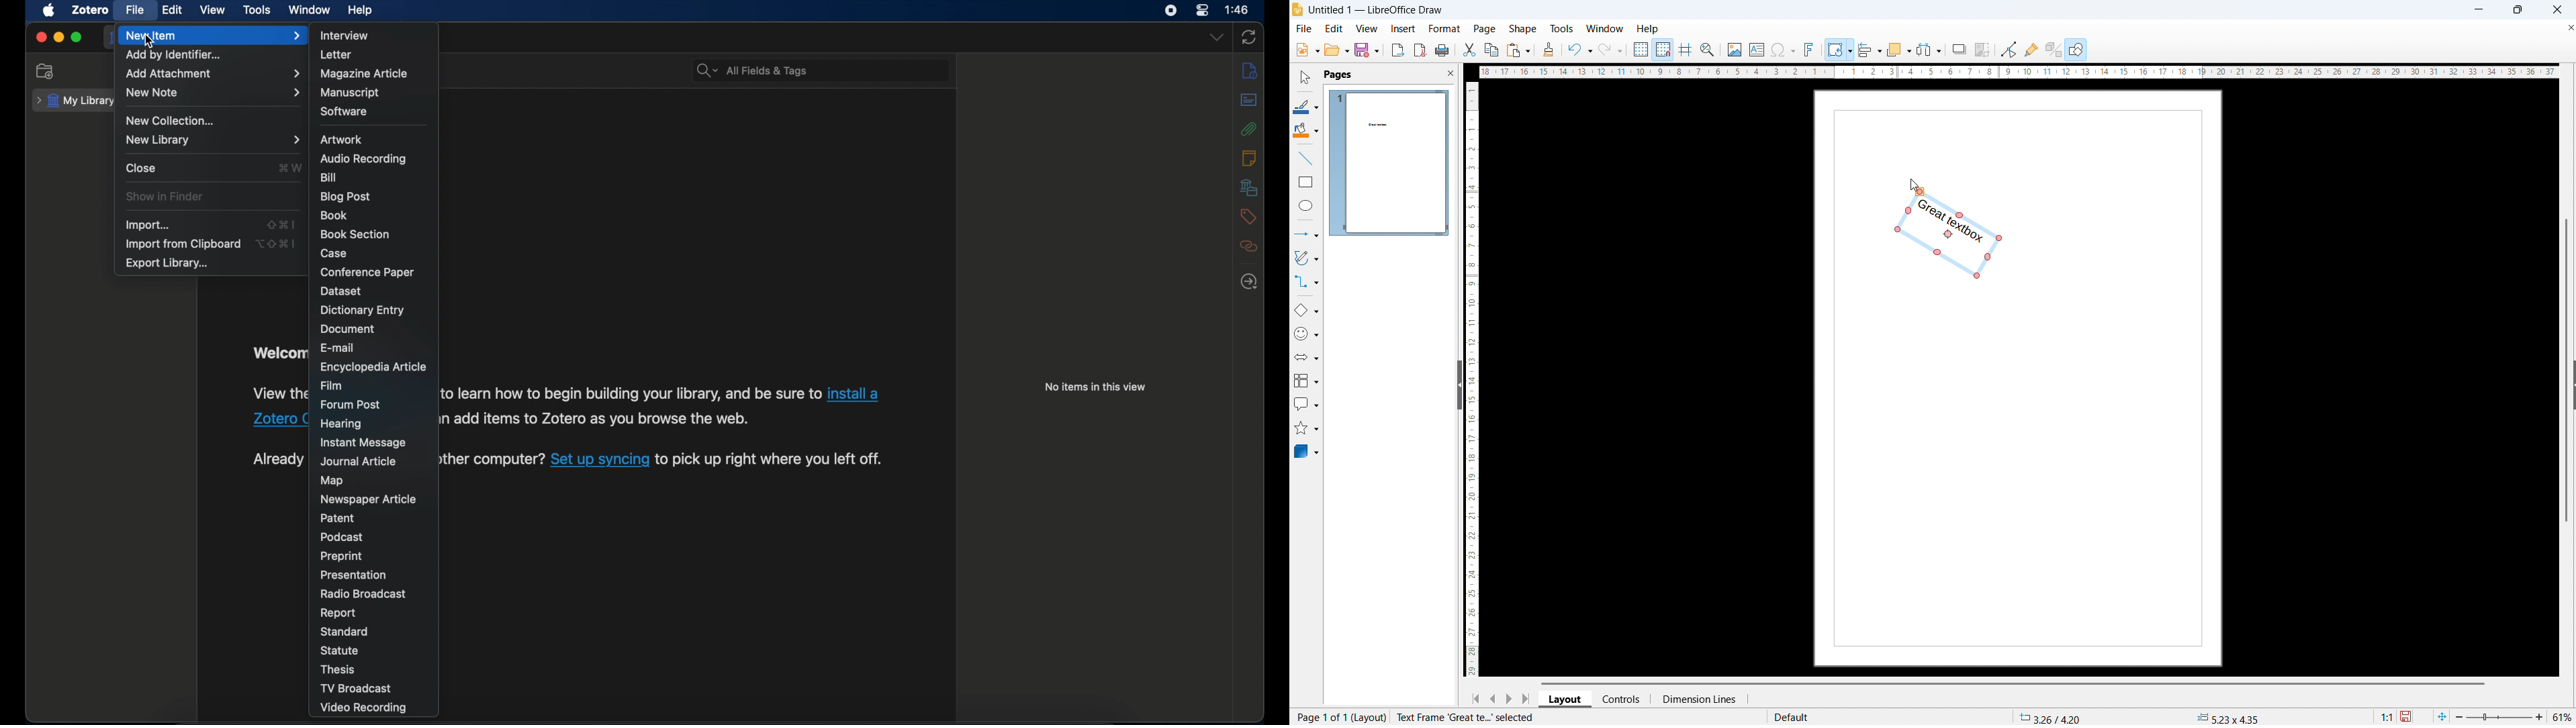  What do you see at coordinates (338, 348) in the screenshot?
I see `e-mail` at bounding box center [338, 348].